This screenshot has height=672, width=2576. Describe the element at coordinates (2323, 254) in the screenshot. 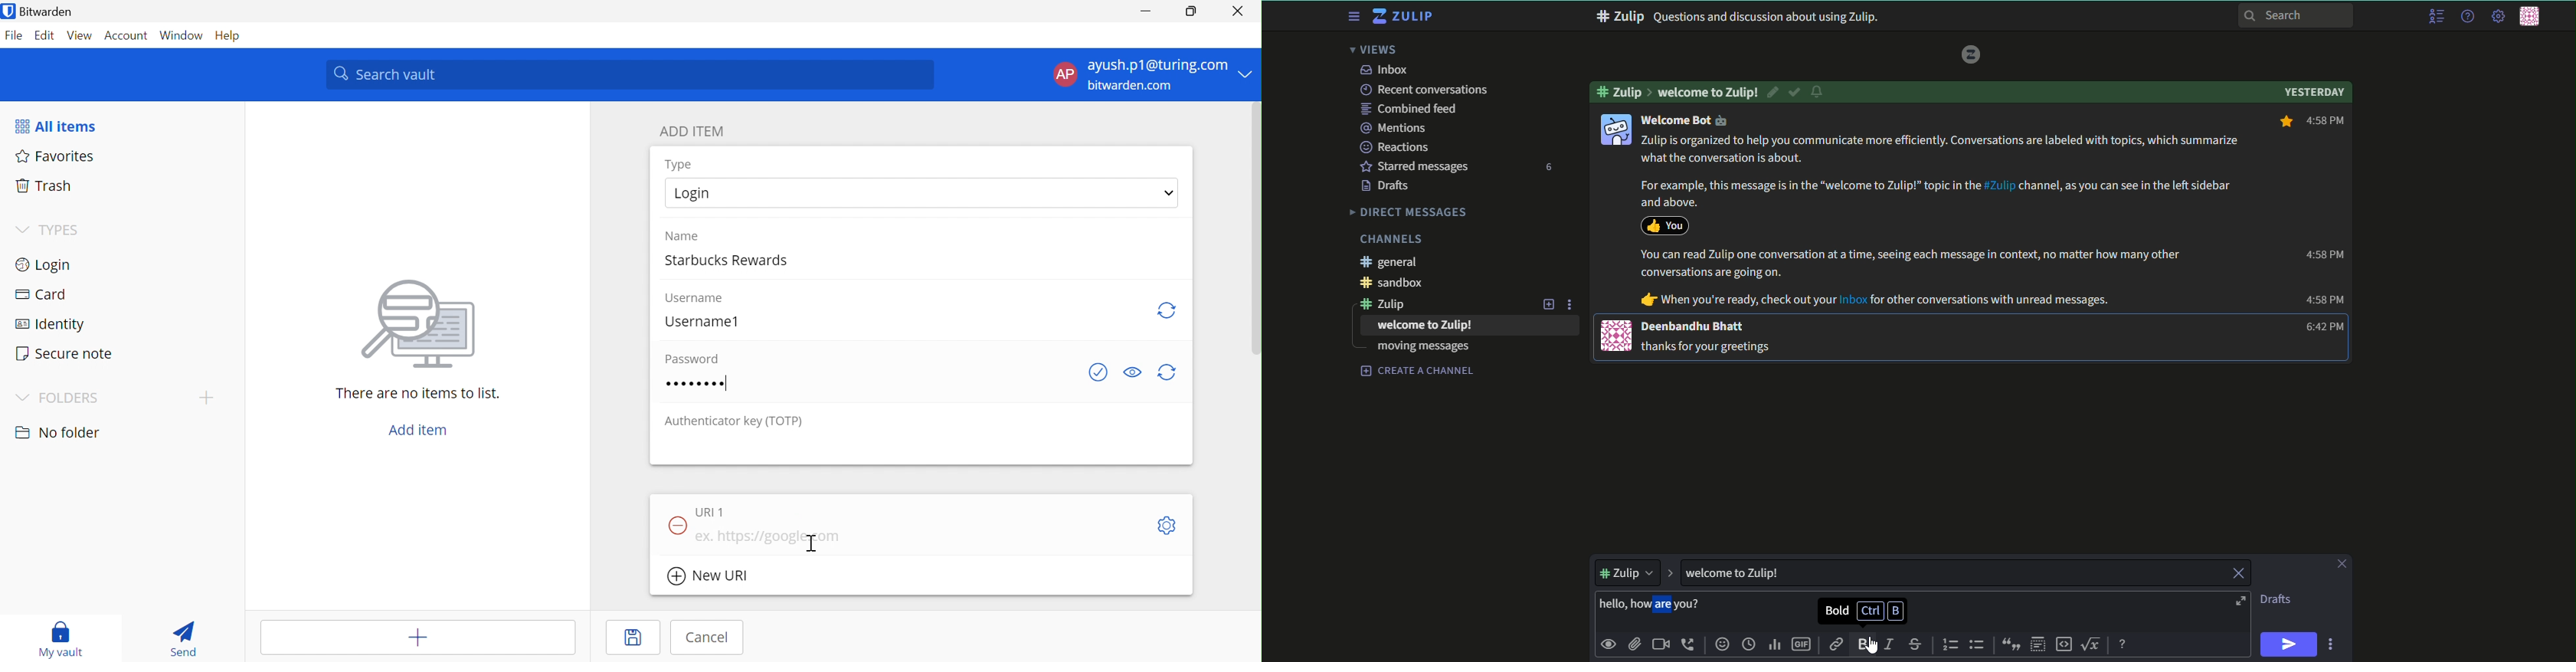

I see `4:58 PM` at that location.